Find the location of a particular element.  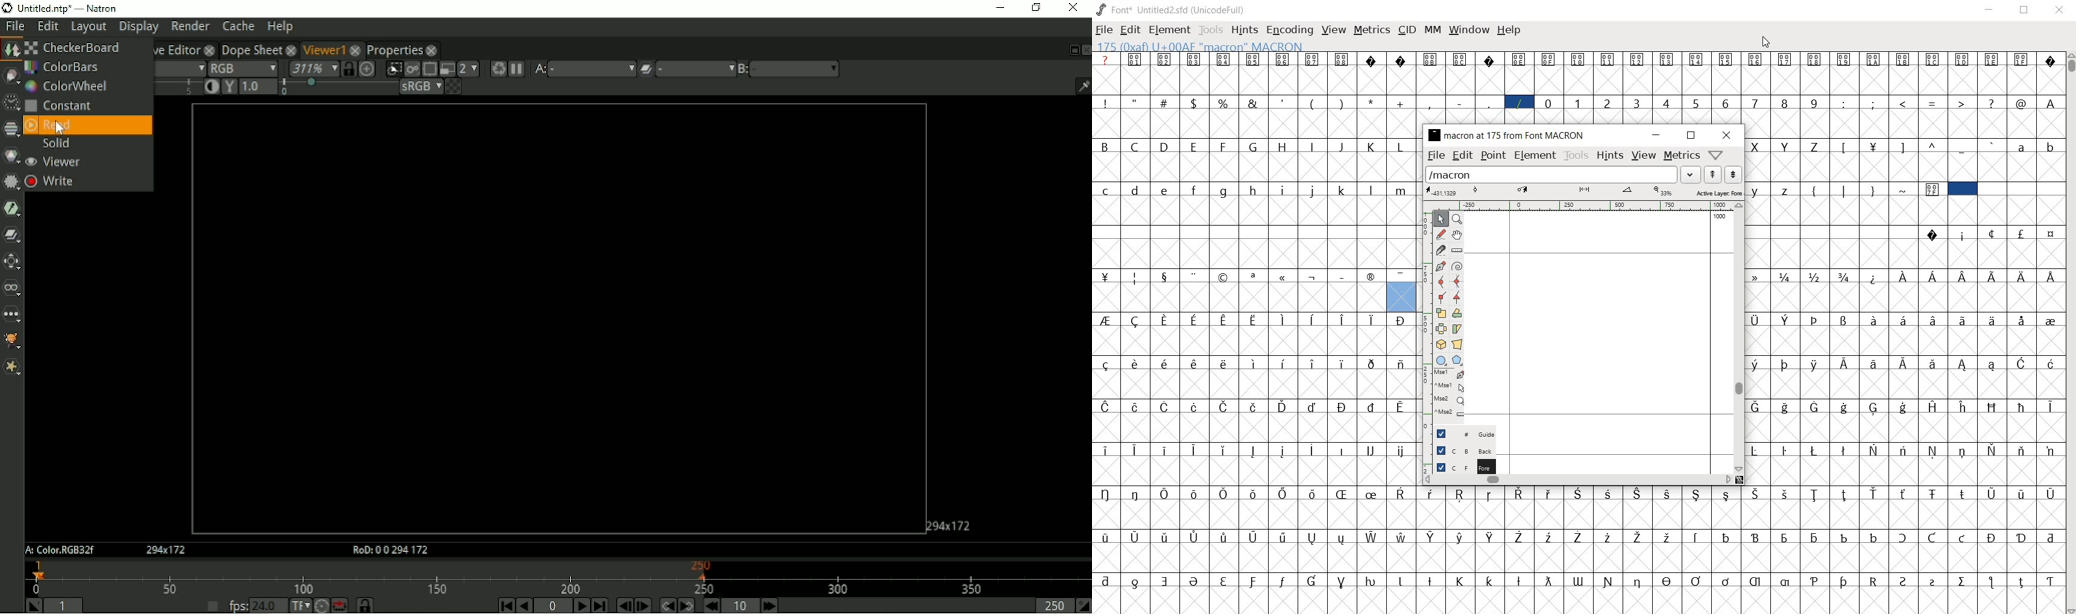

HV curve is located at coordinates (1458, 282).